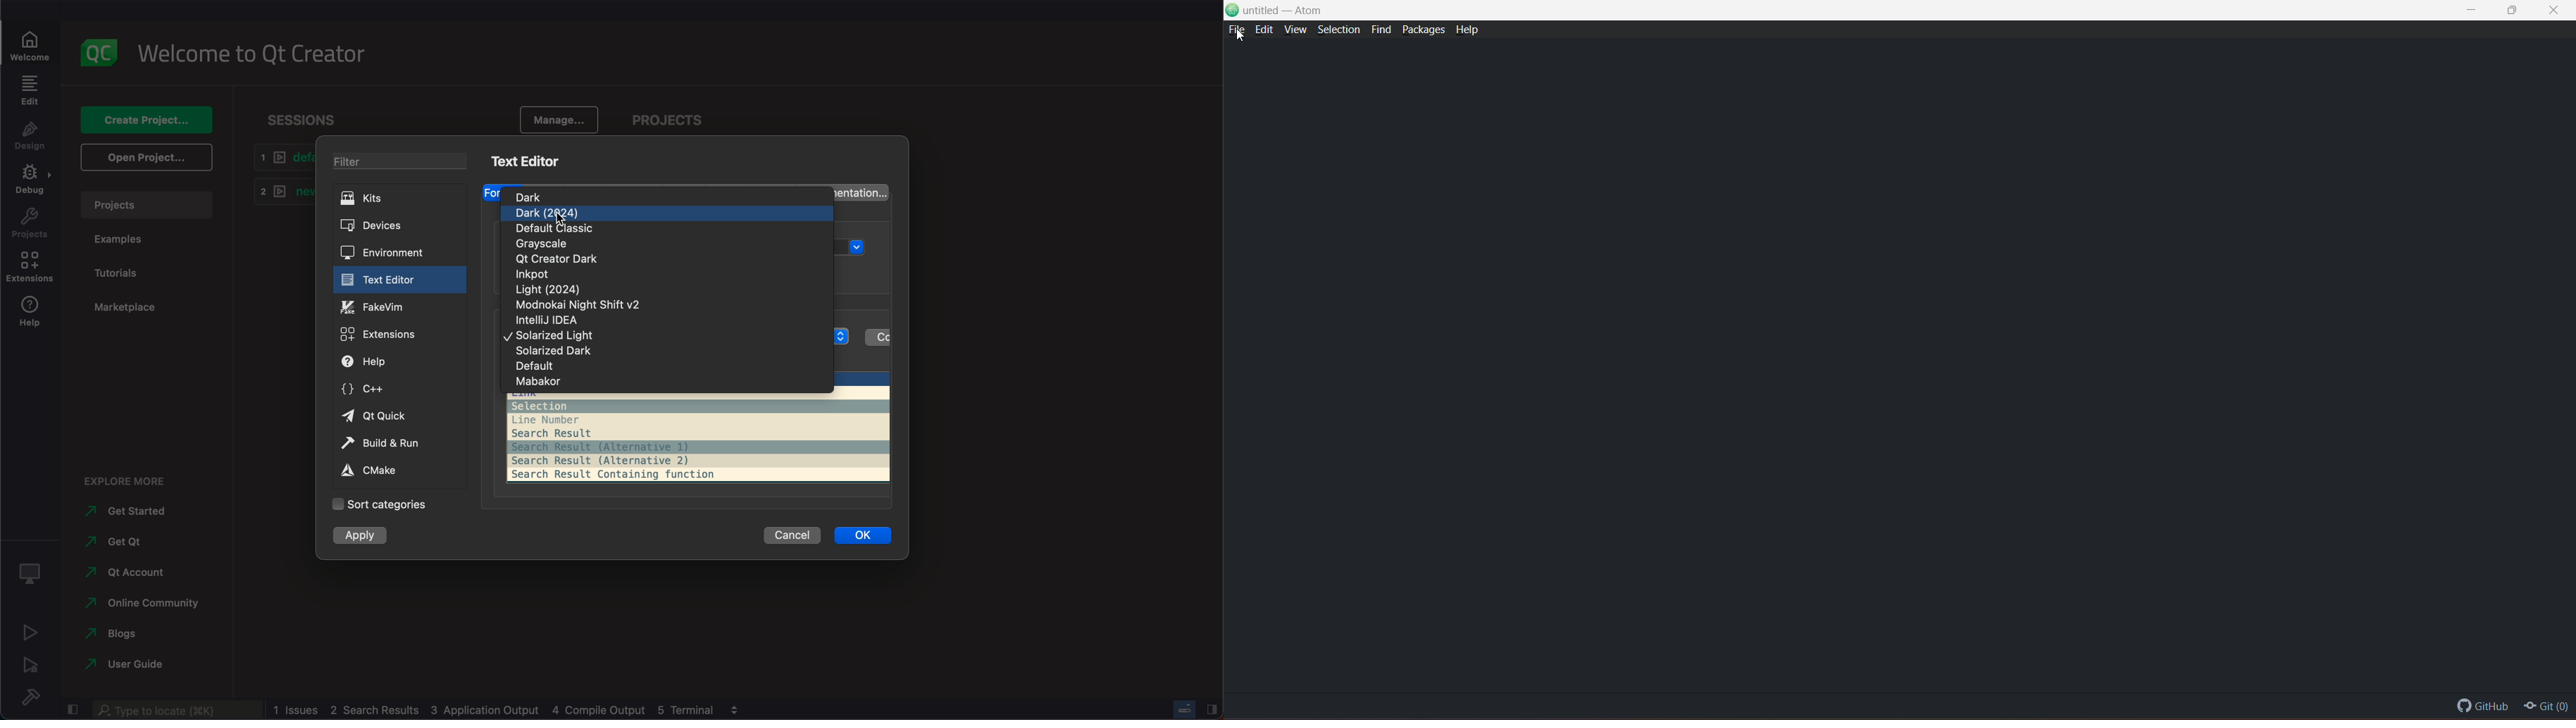 The height and width of the screenshot is (728, 2576). Describe the element at coordinates (2477, 11) in the screenshot. I see `Minimize` at that location.